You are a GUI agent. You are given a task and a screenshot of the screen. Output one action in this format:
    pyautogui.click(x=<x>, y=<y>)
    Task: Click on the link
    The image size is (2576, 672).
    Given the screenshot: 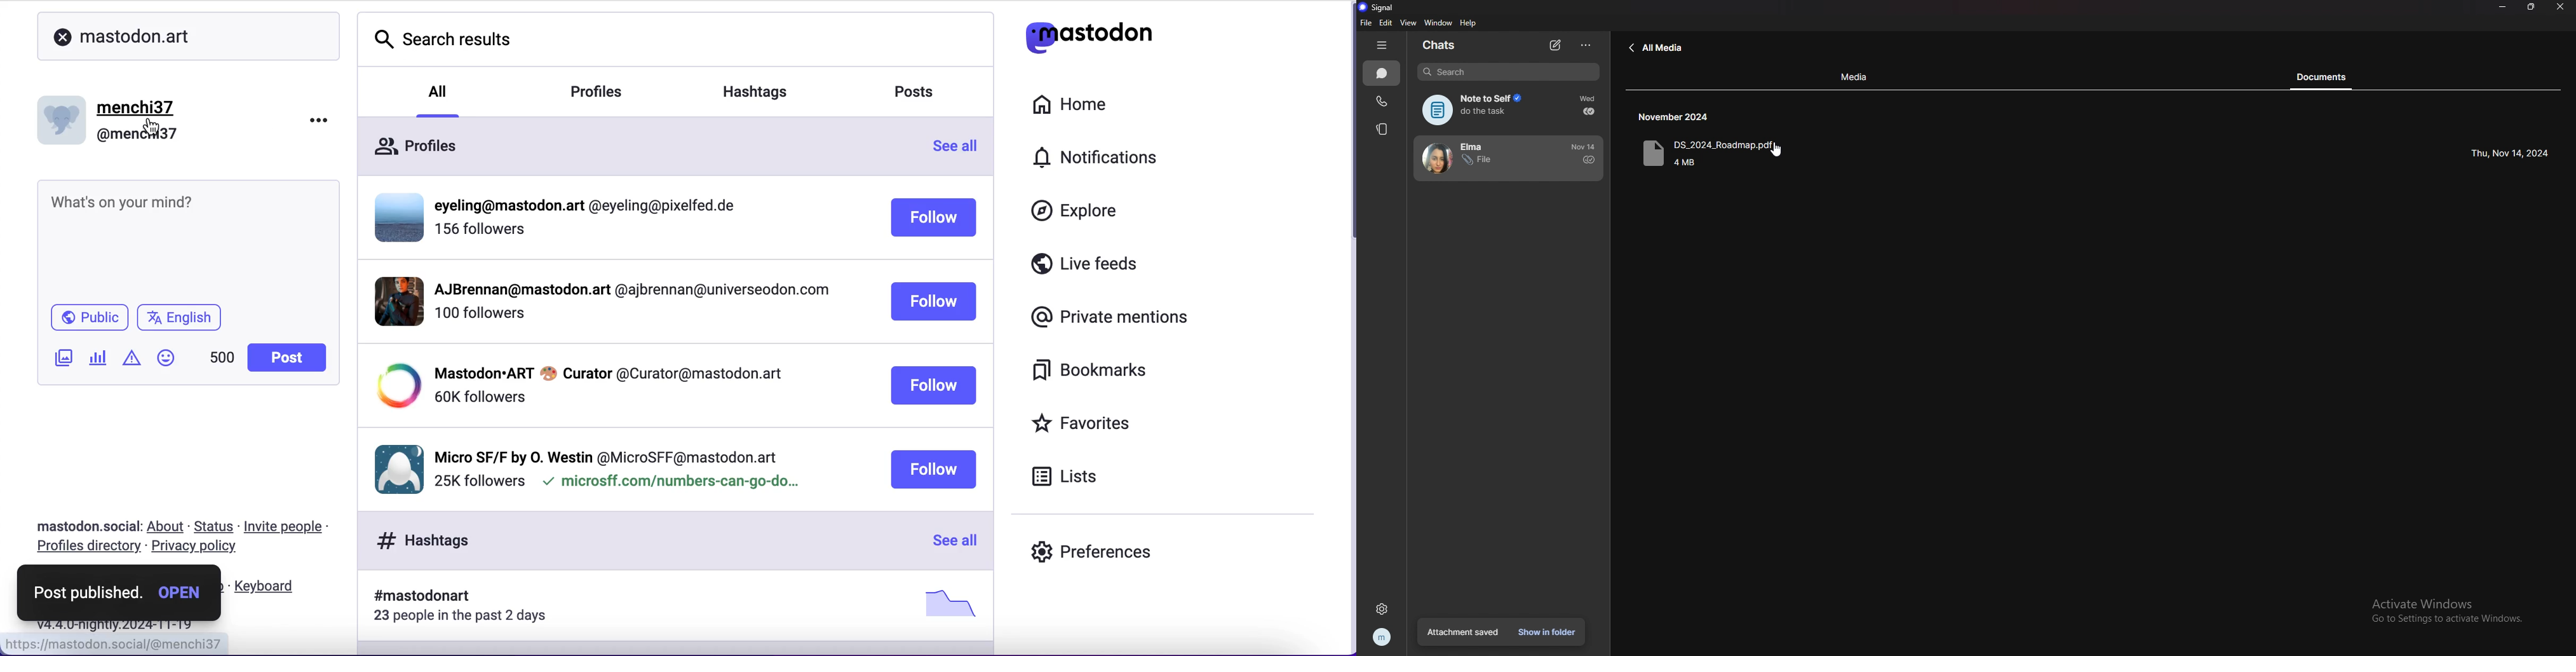 What is the action you would take?
    pyautogui.click(x=117, y=646)
    